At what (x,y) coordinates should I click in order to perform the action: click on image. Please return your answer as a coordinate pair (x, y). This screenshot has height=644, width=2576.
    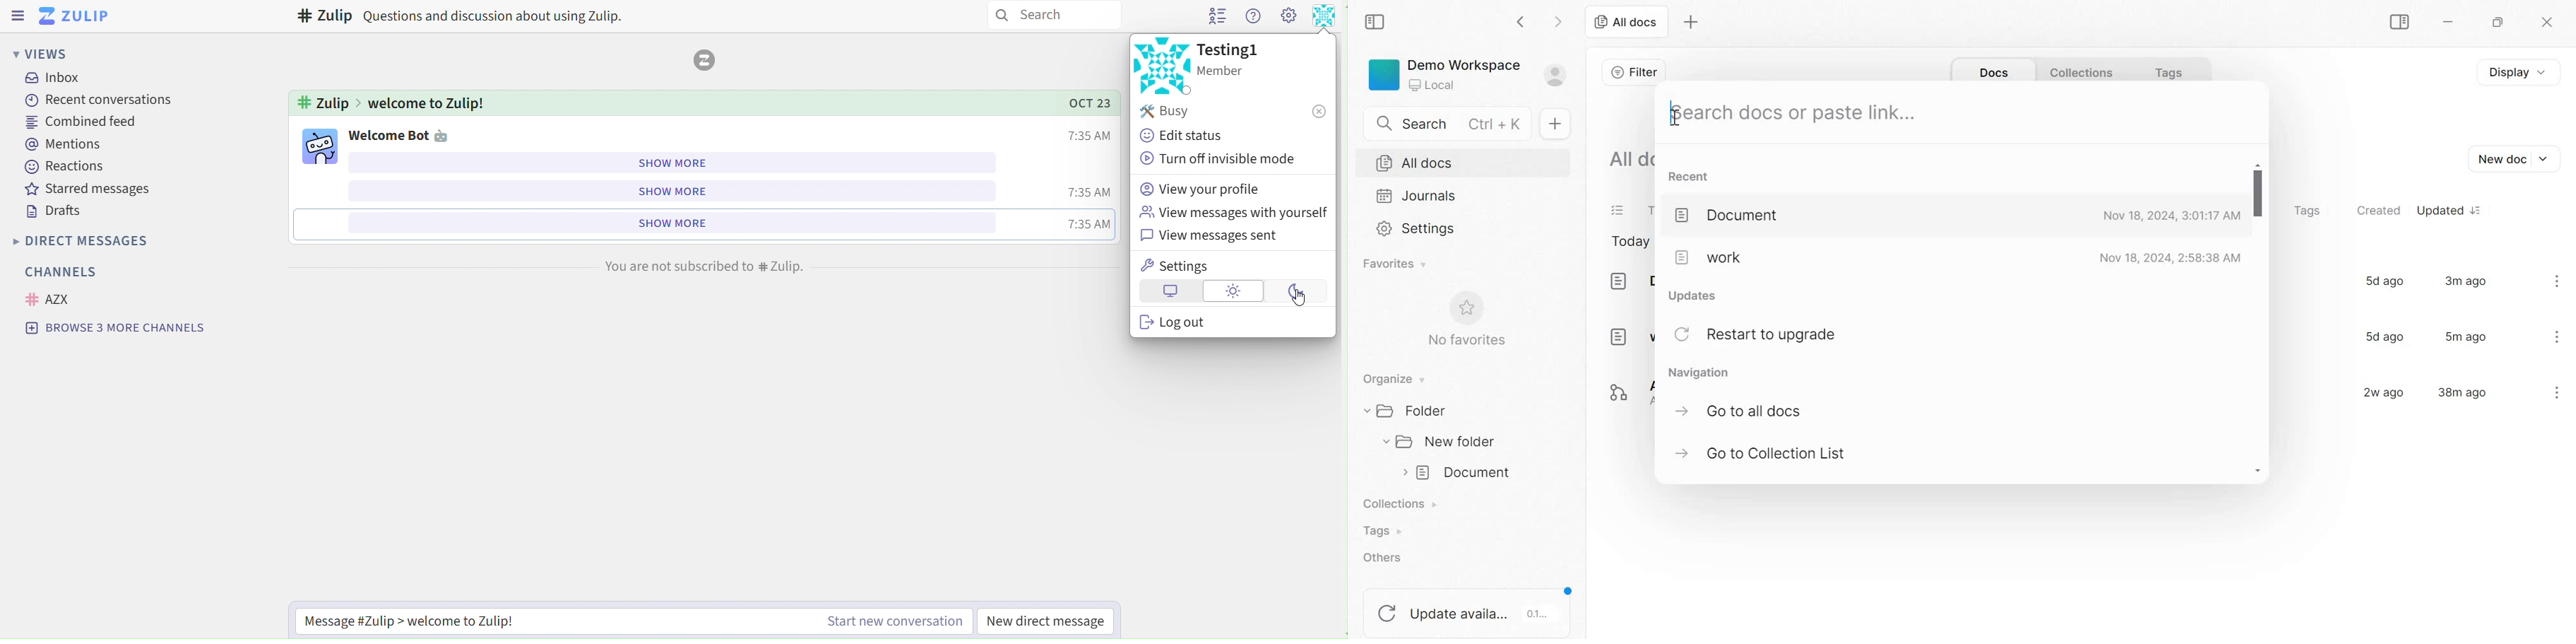
    Looking at the image, I should click on (1161, 65).